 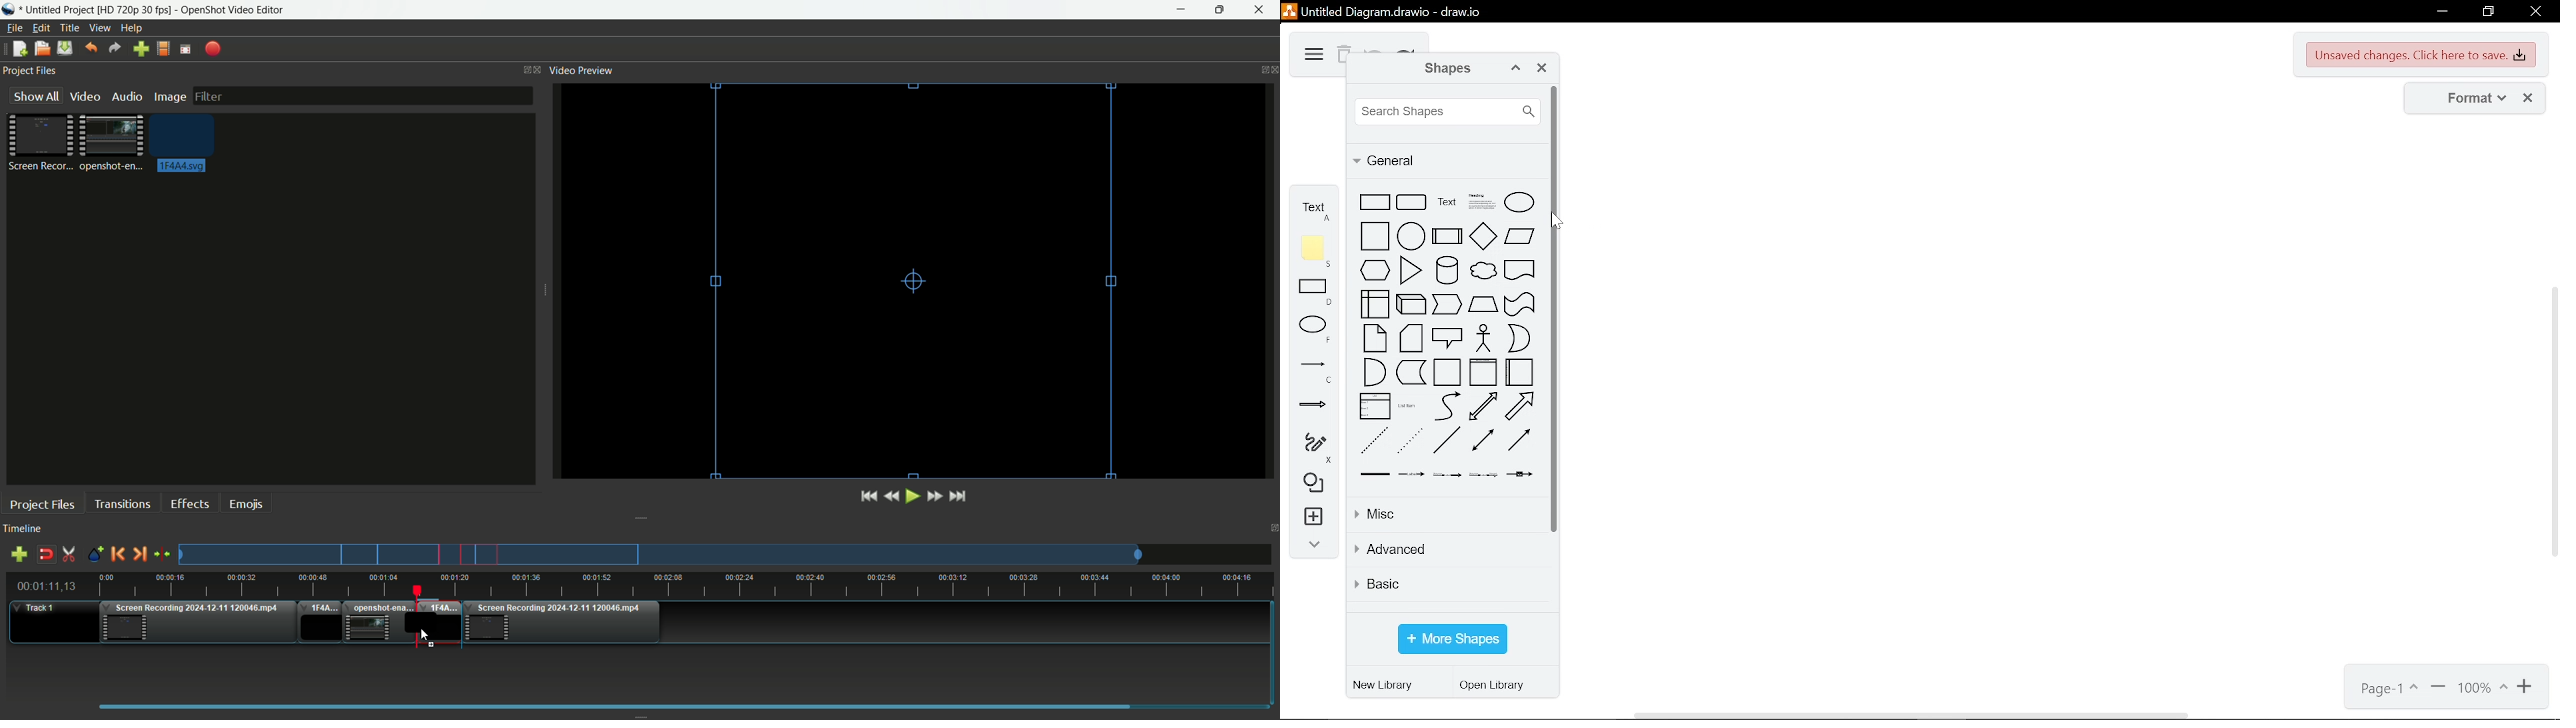 What do you see at coordinates (117, 554) in the screenshot?
I see `Previous marker` at bounding box center [117, 554].